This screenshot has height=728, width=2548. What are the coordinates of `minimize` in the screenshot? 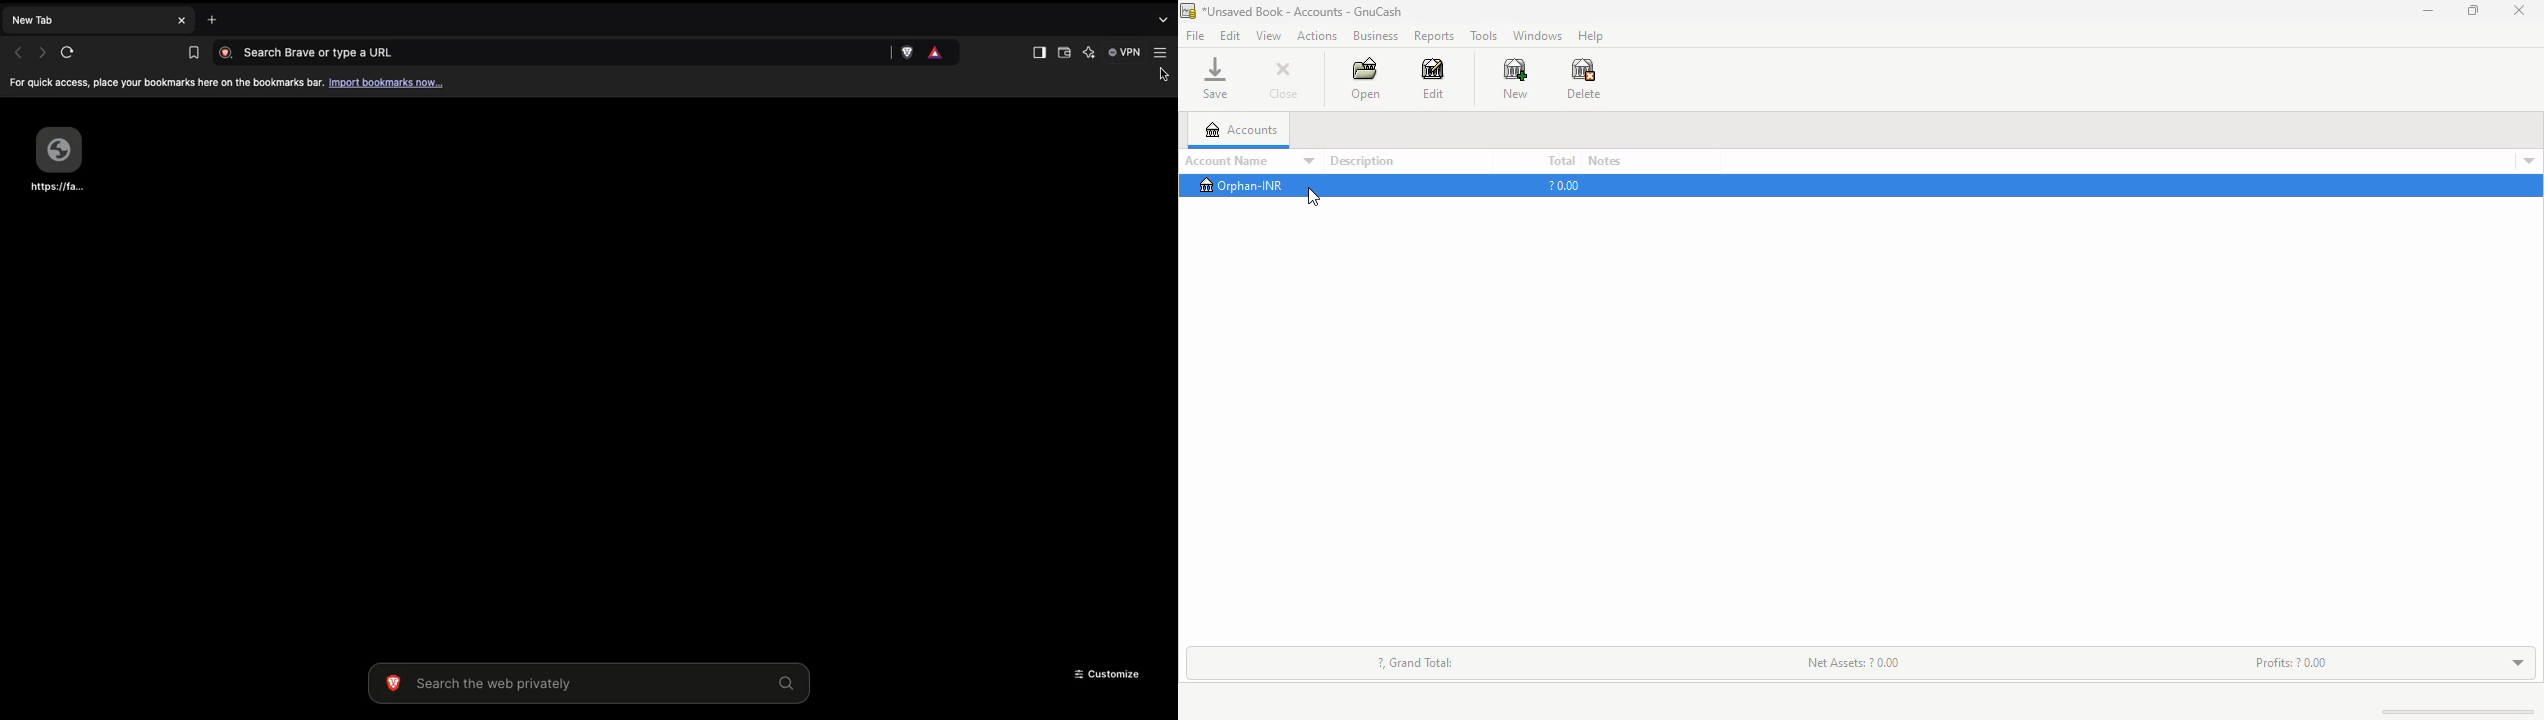 It's located at (2428, 10).